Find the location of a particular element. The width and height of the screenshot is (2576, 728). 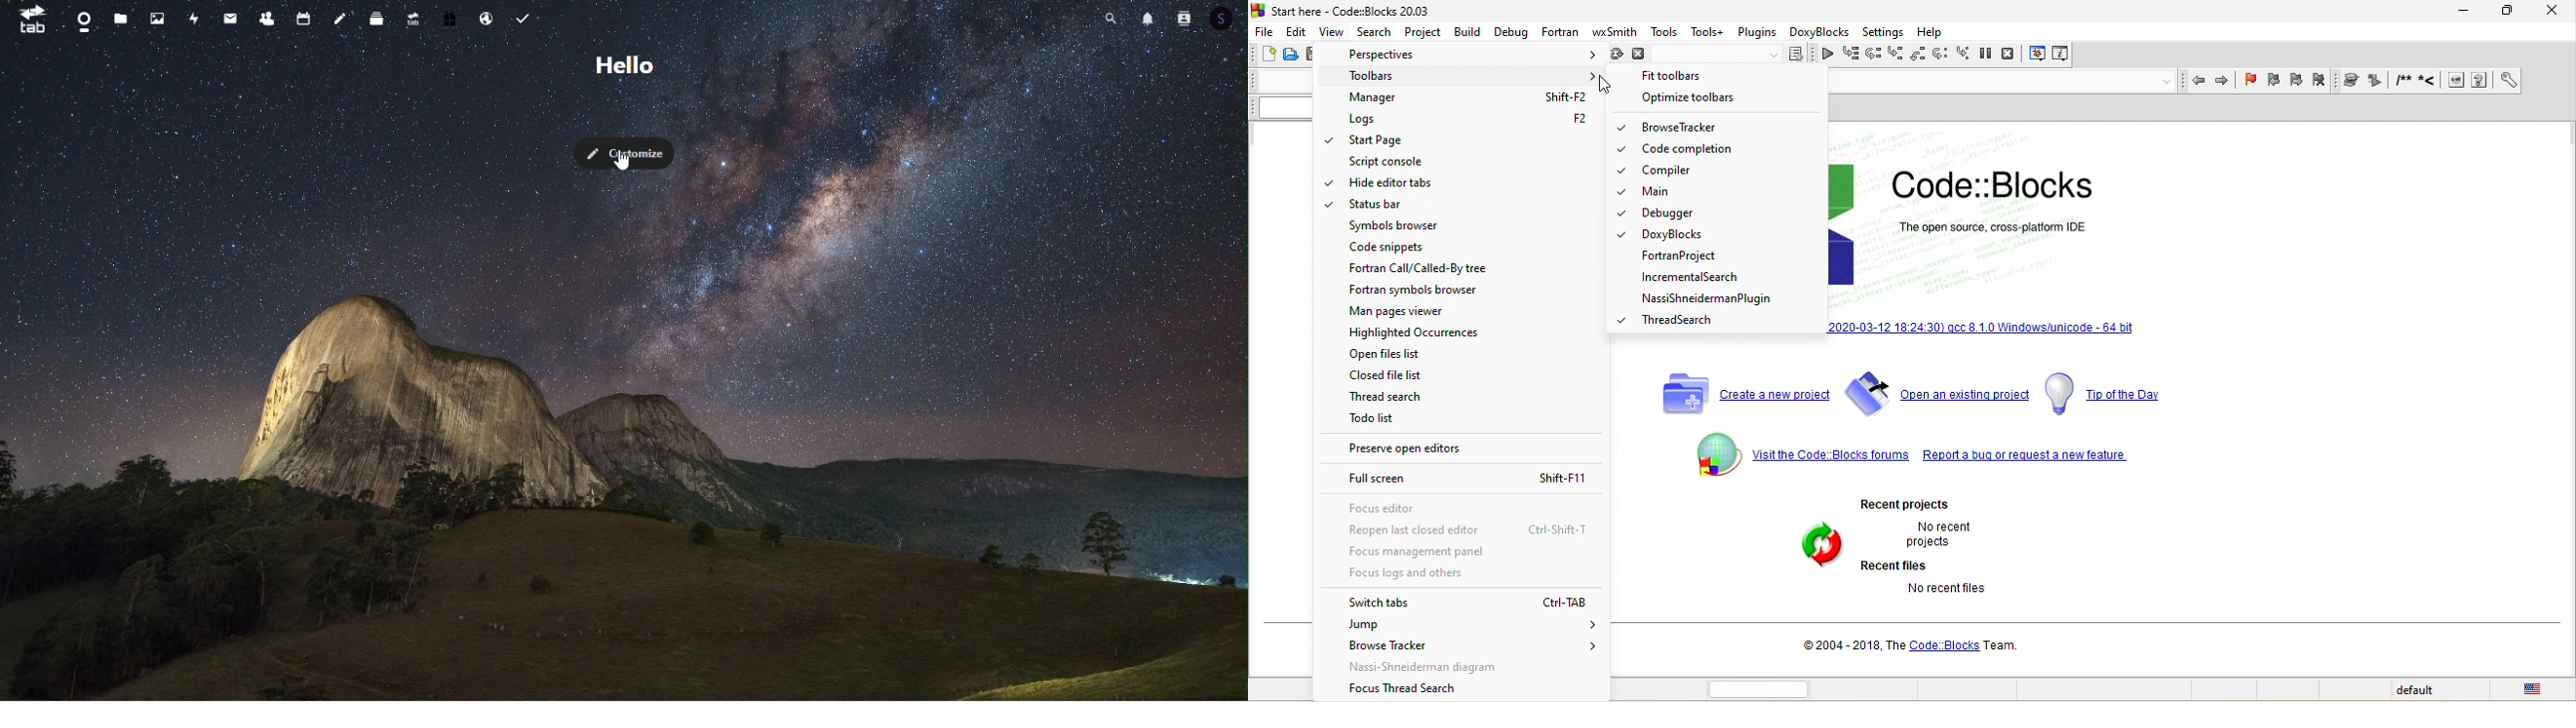

free trail is located at coordinates (449, 21).